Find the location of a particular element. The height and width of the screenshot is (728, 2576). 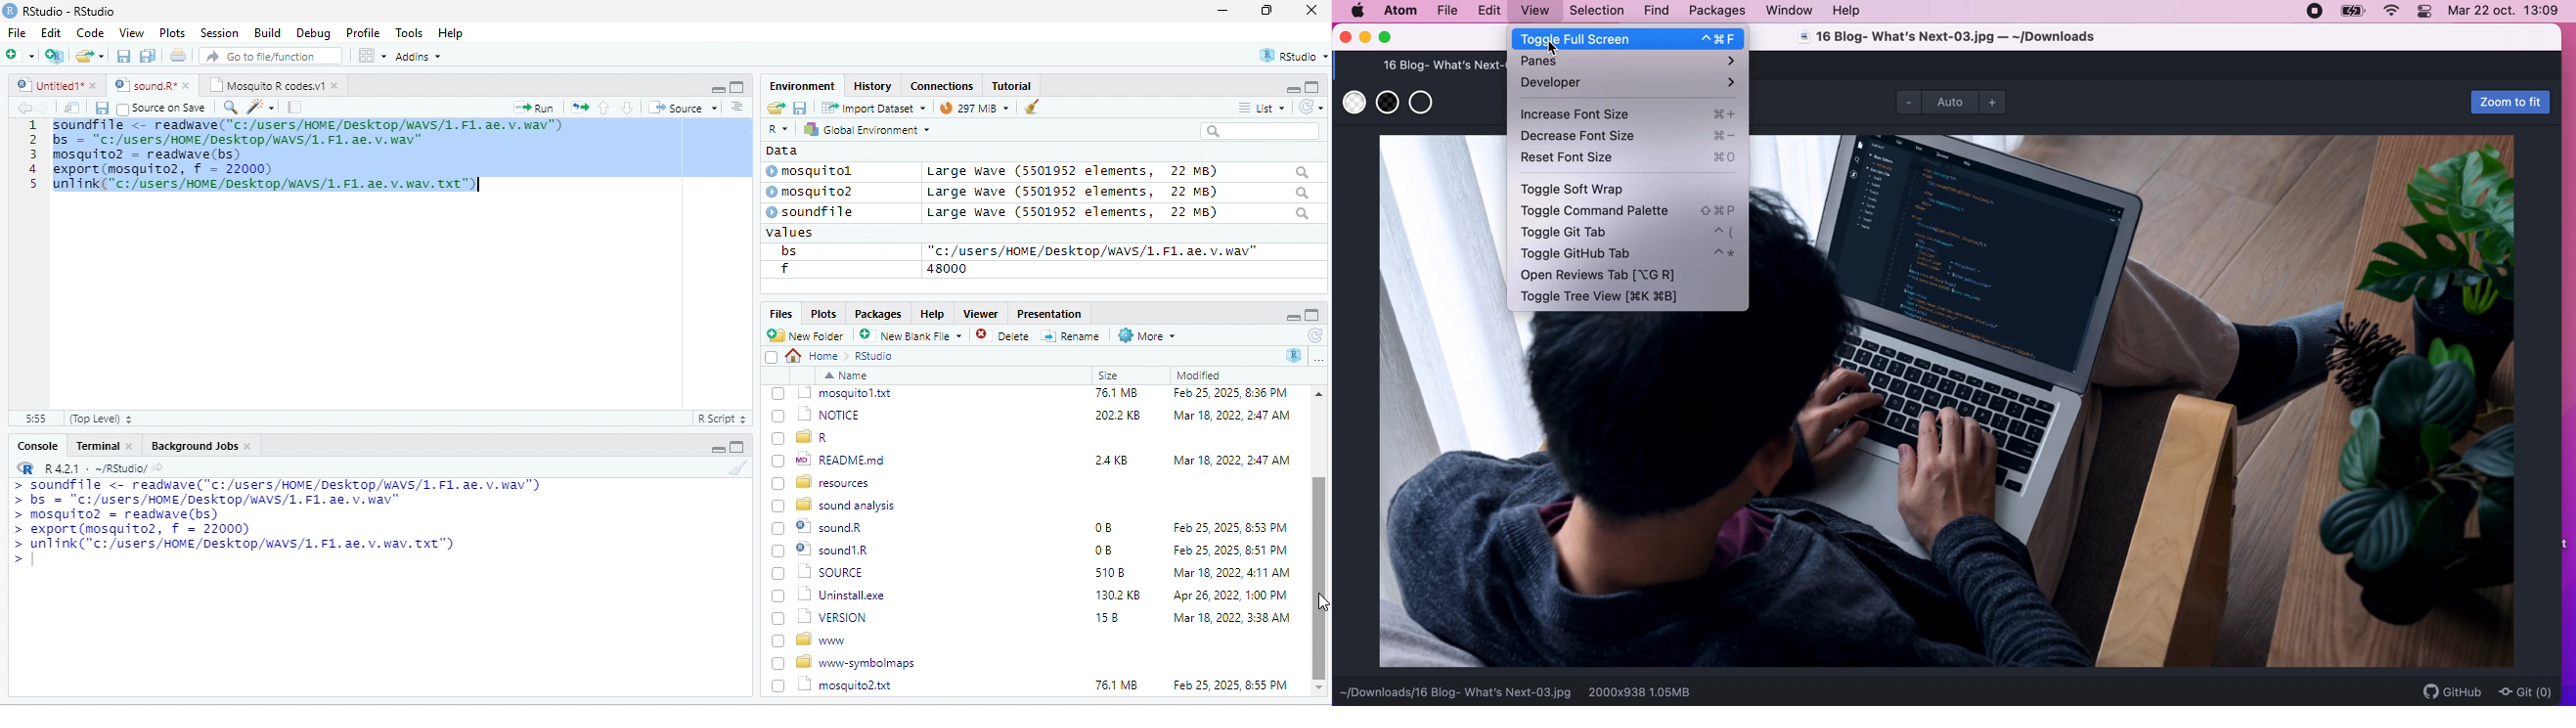

(7) 1 NOTICE is located at coordinates (814, 532).